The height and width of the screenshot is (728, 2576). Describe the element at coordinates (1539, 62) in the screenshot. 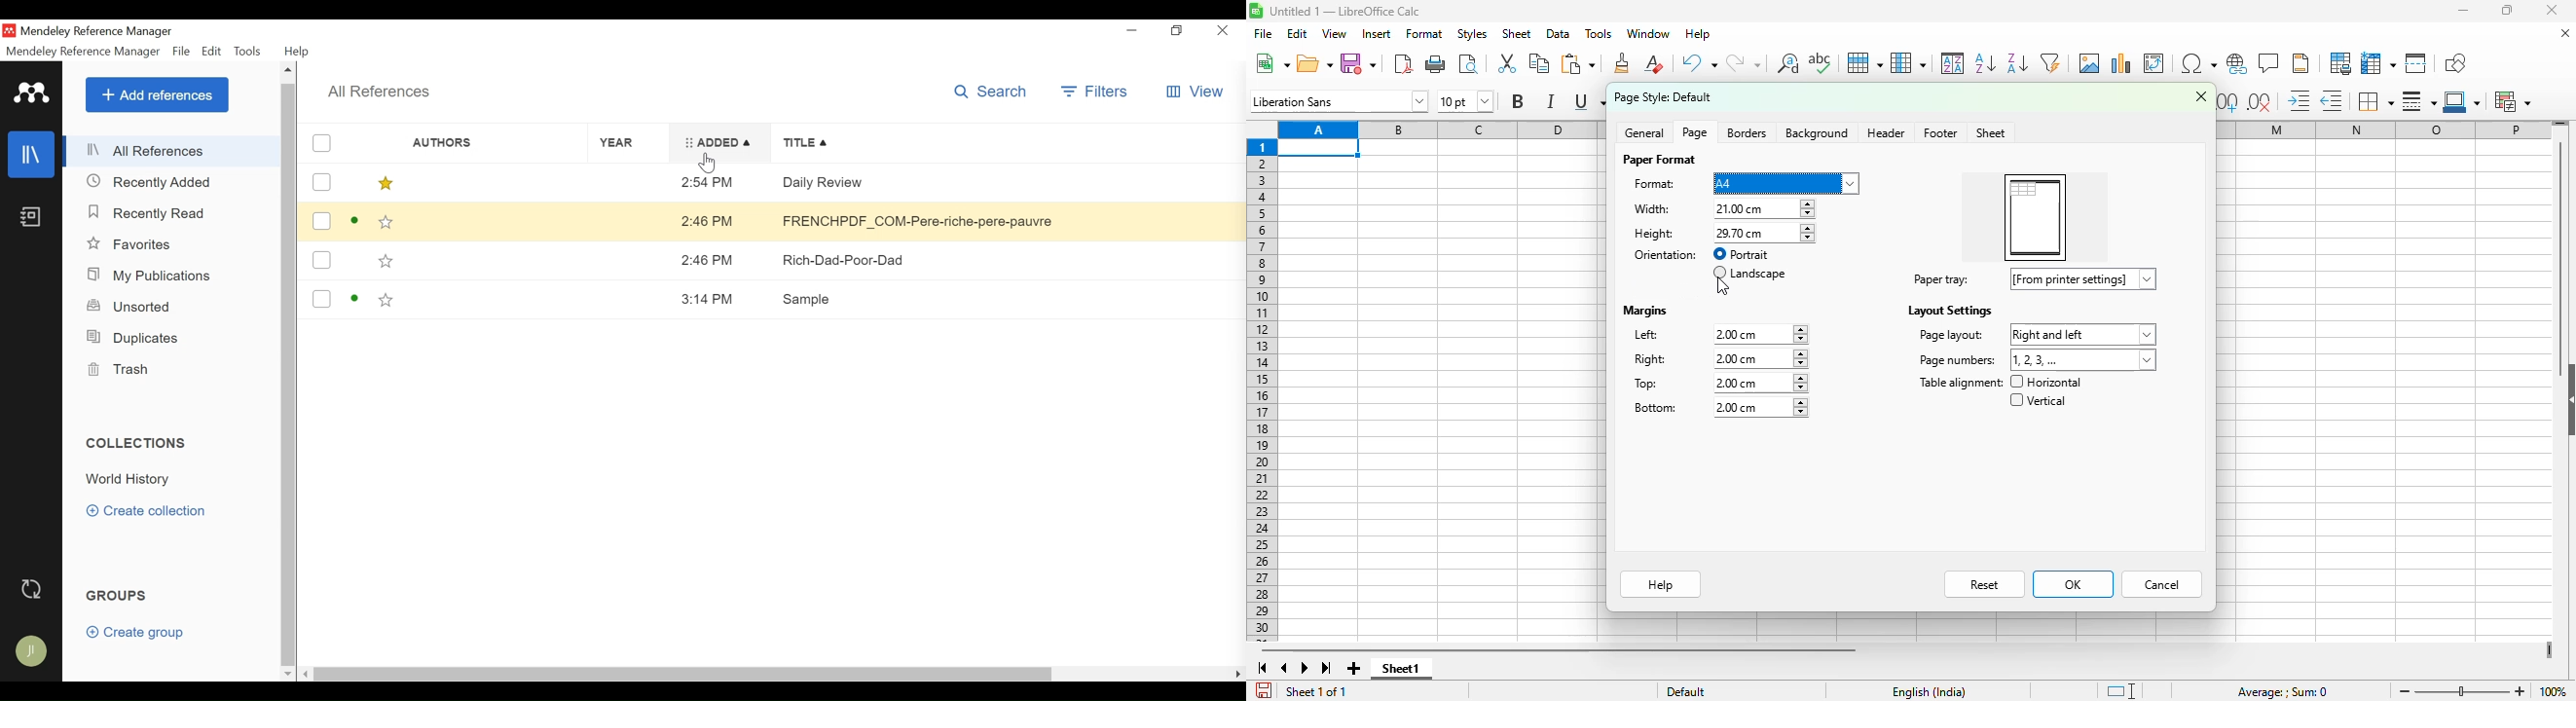

I see `copy` at that location.